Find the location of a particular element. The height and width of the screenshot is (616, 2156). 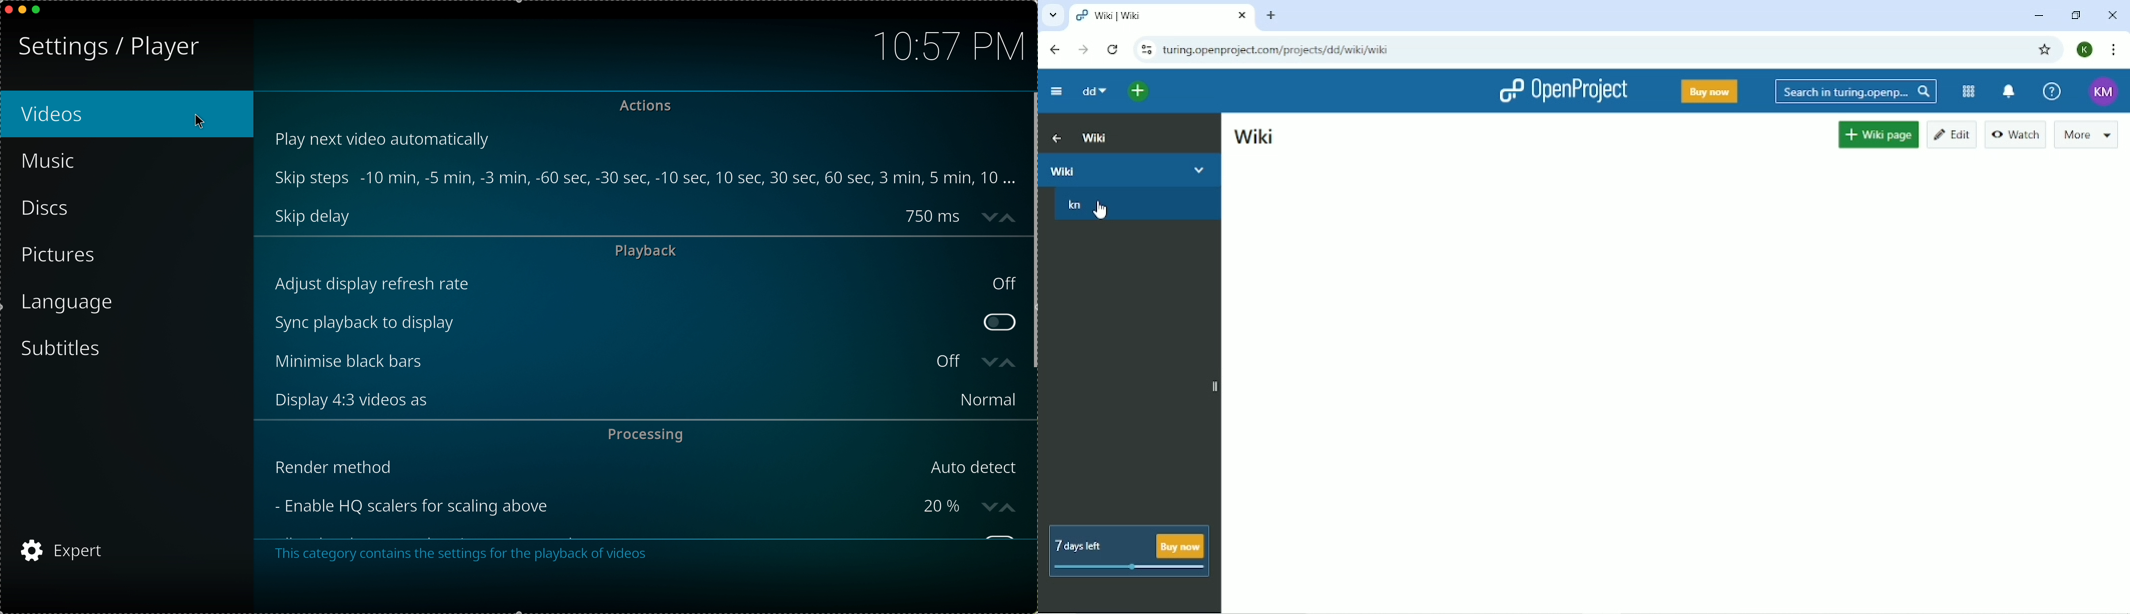

This category contains the settings for the playback of videos is located at coordinates (468, 555).